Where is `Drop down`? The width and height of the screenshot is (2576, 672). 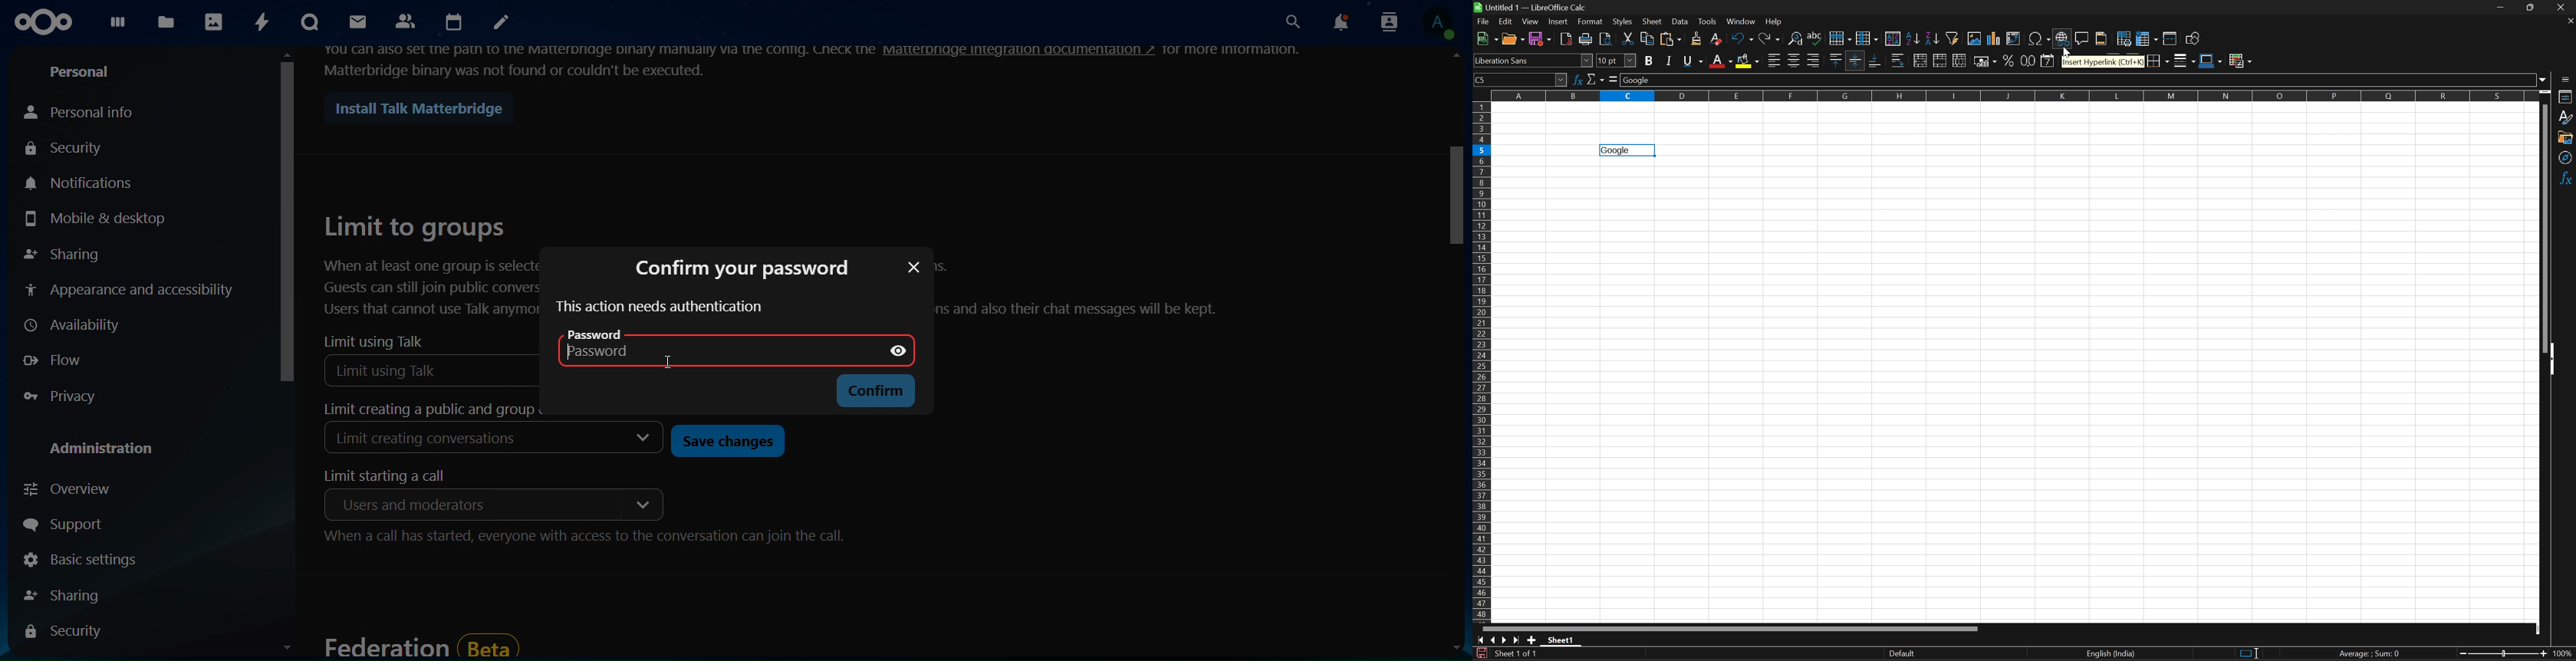 Drop down is located at coordinates (2543, 79).